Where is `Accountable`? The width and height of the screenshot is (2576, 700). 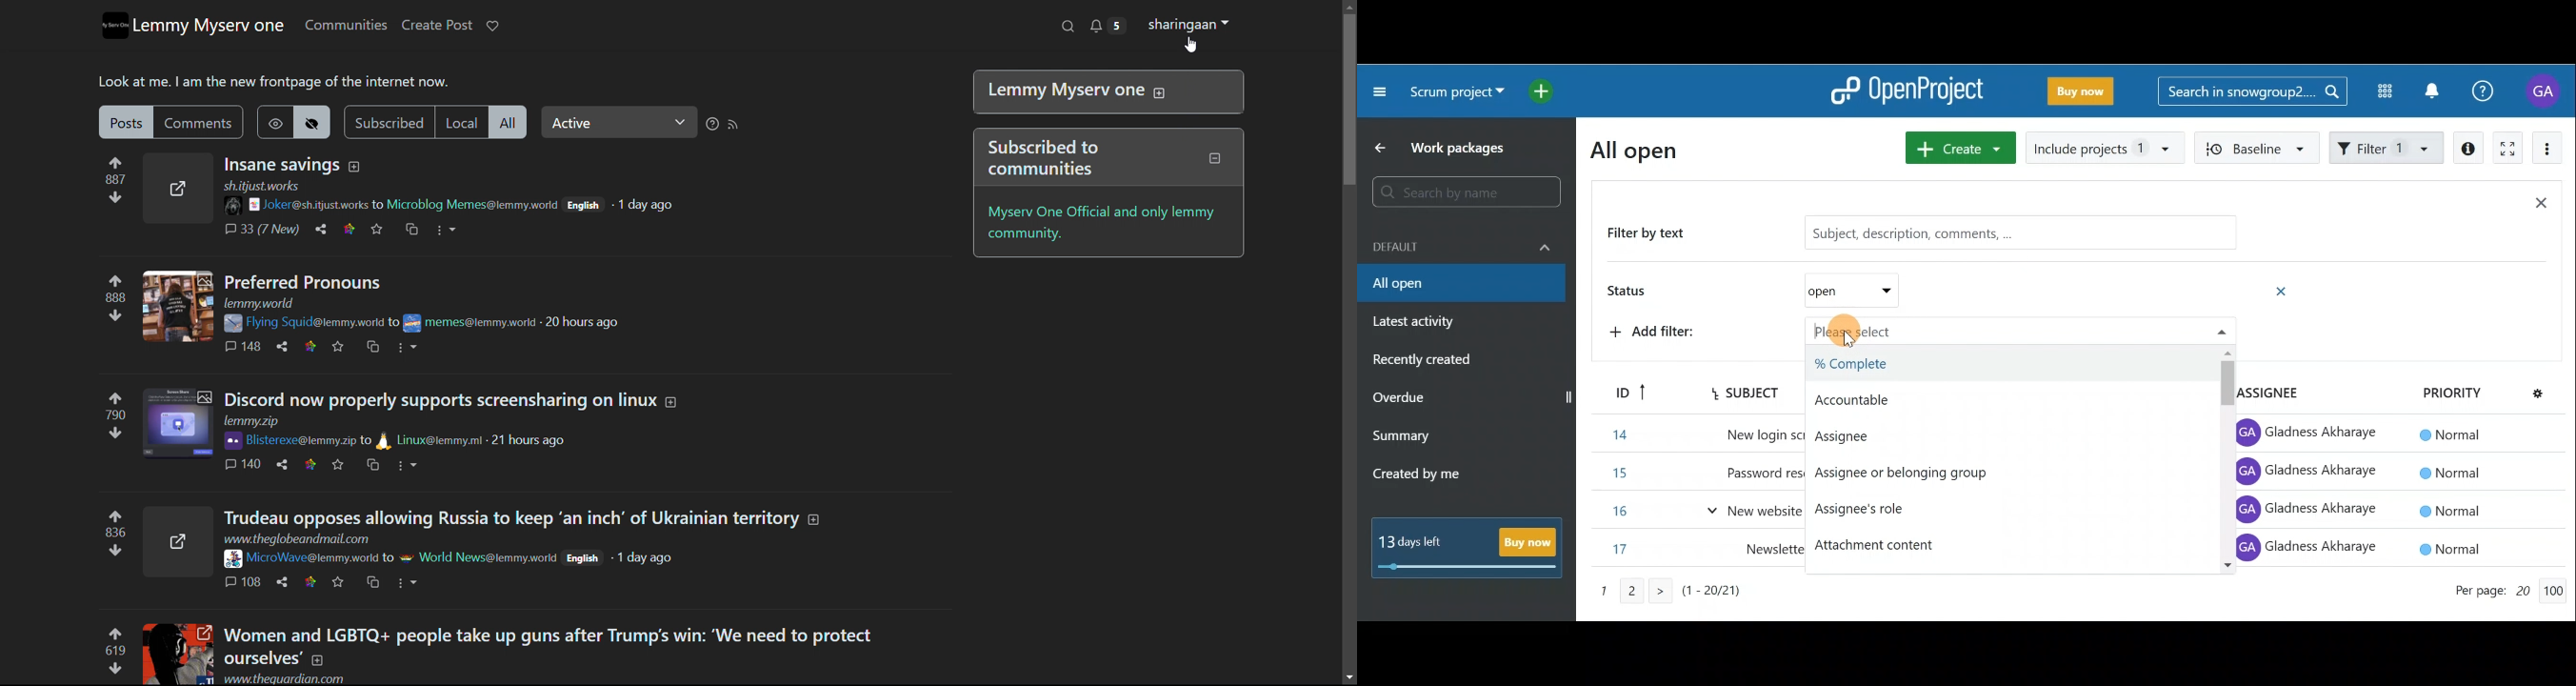 Accountable is located at coordinates (2010, 399).